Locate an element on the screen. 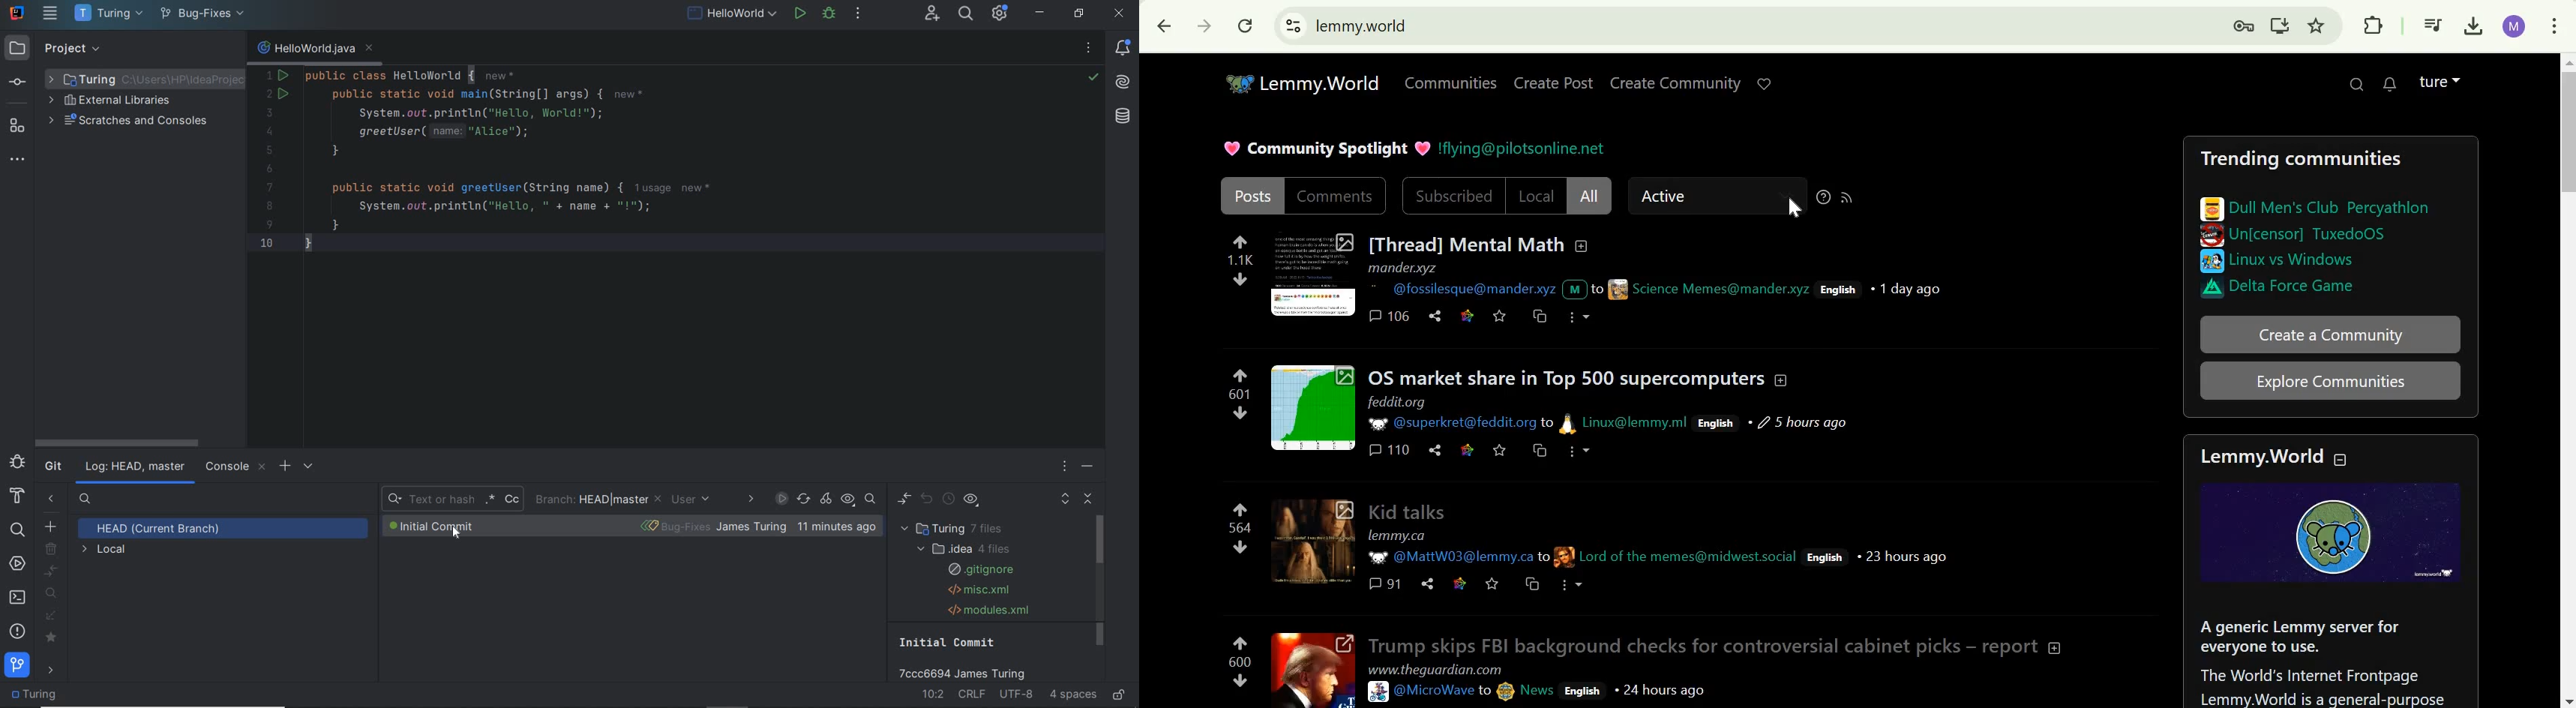 This screenshot has width=2576, height=728. 5 hours ago is located at coordinates (1796, 422).